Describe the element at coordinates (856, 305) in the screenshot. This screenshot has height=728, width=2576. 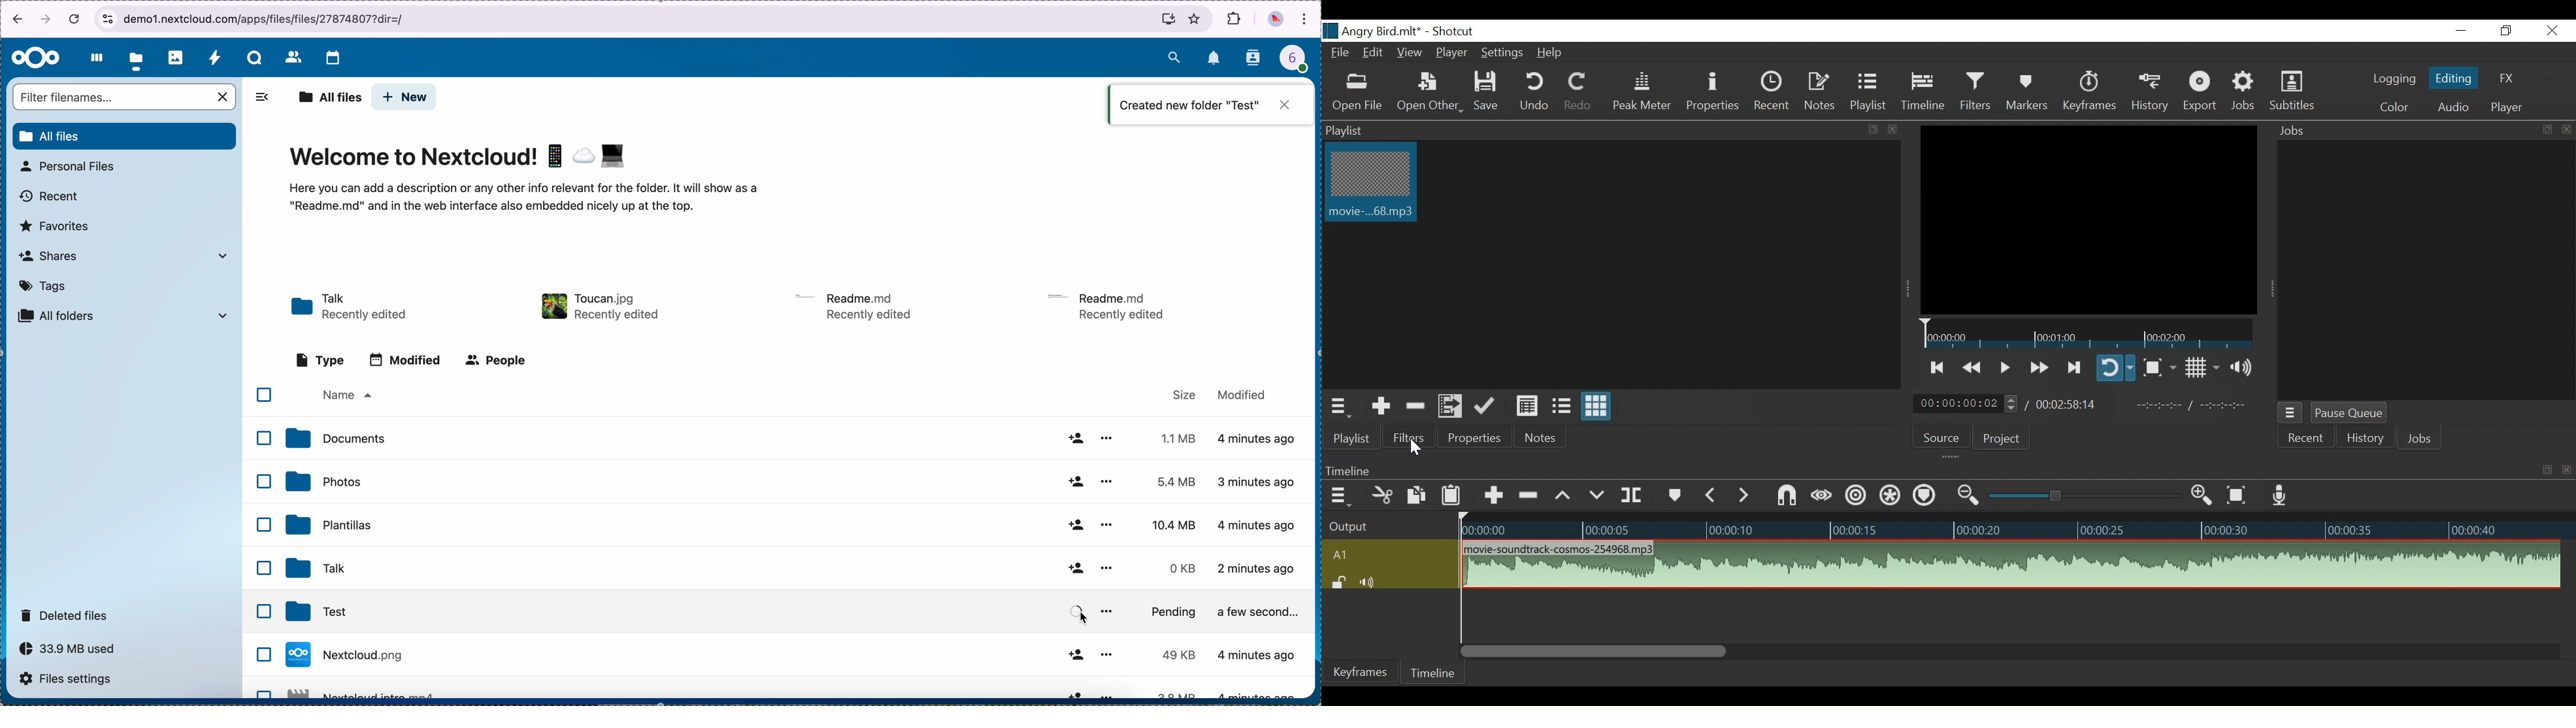
I see `readme file` at that location.